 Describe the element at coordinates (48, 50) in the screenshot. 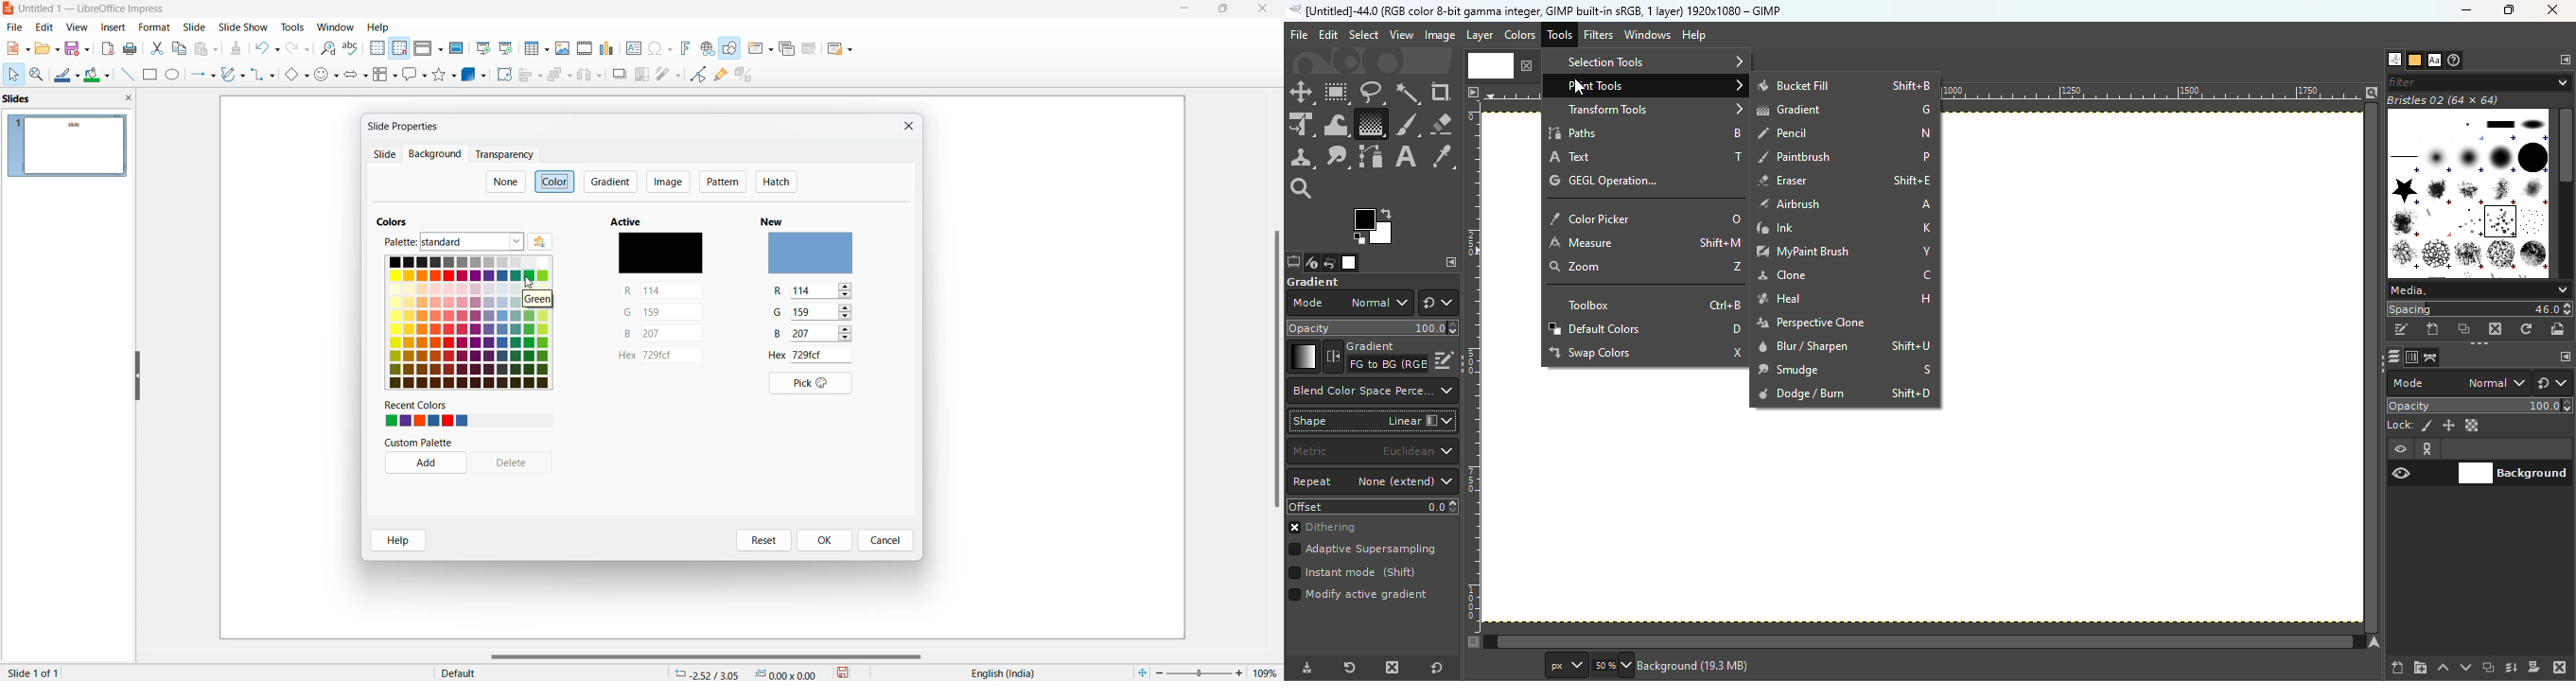

I see `file option` at that location.